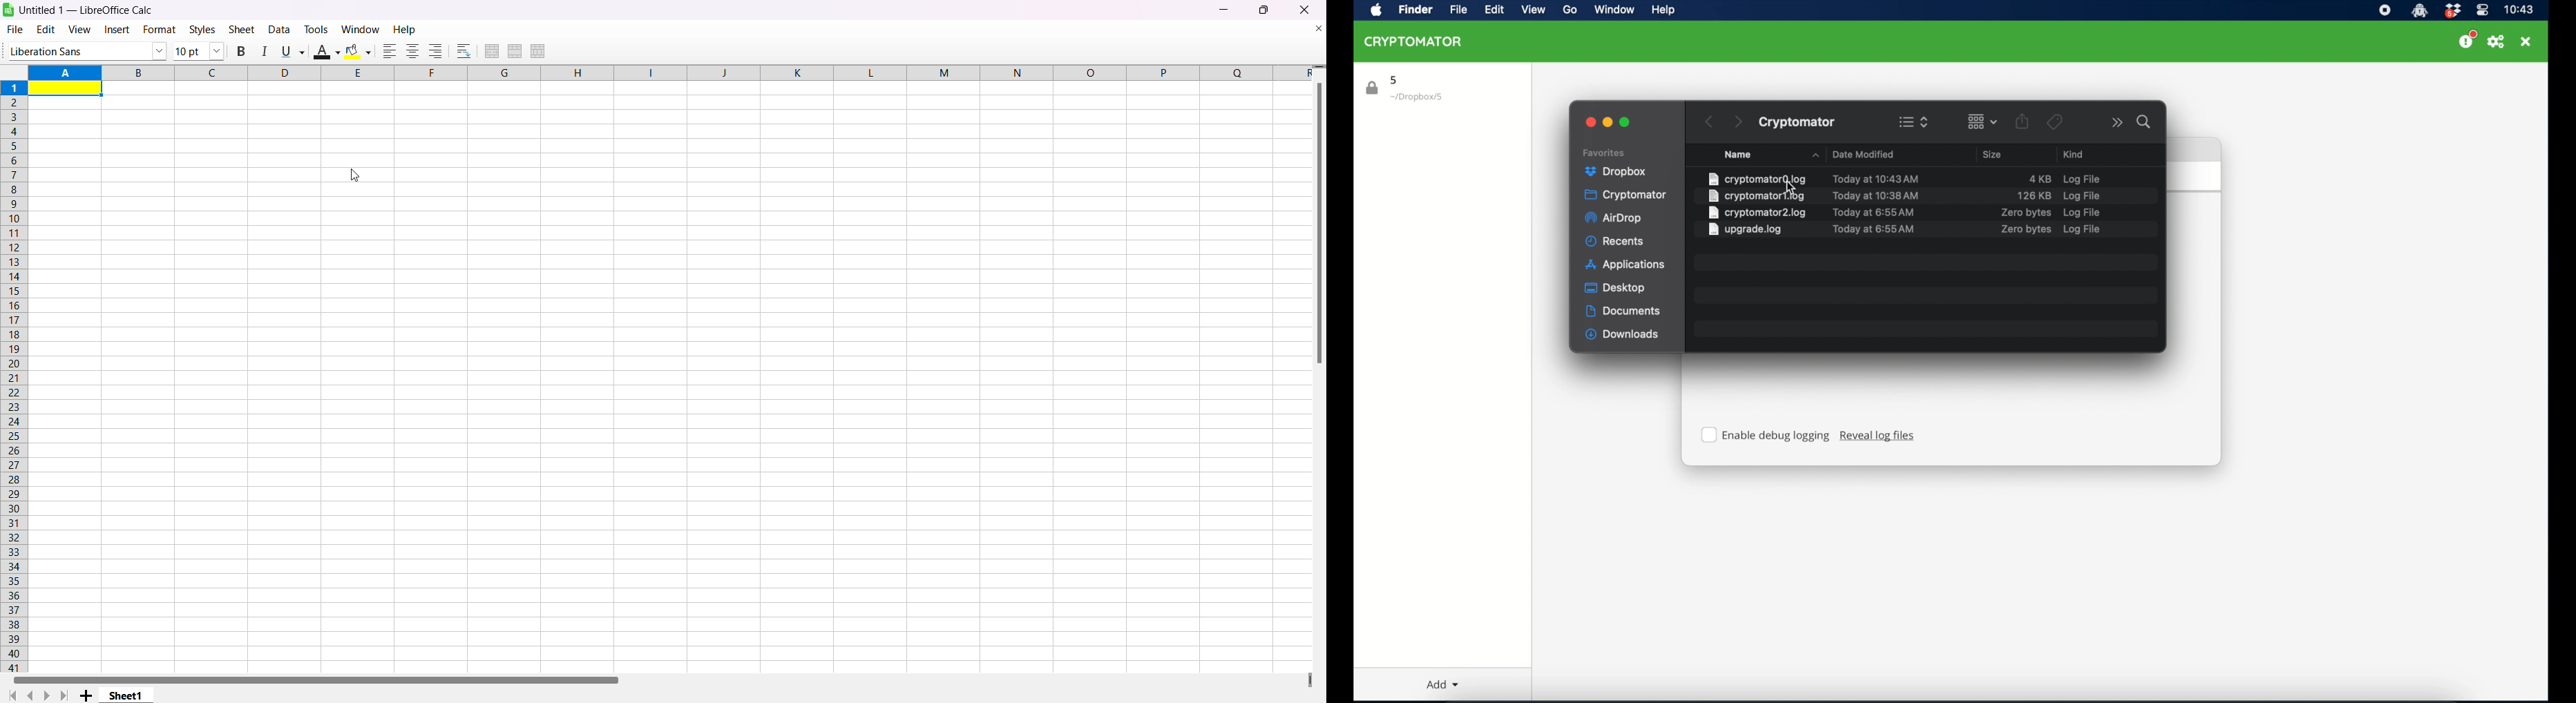 This screenshot has width=2576, height=728. What do you see at coordinates (2022, 122) in the screenshot?
I see `share` at bounding box center [2022, 122].